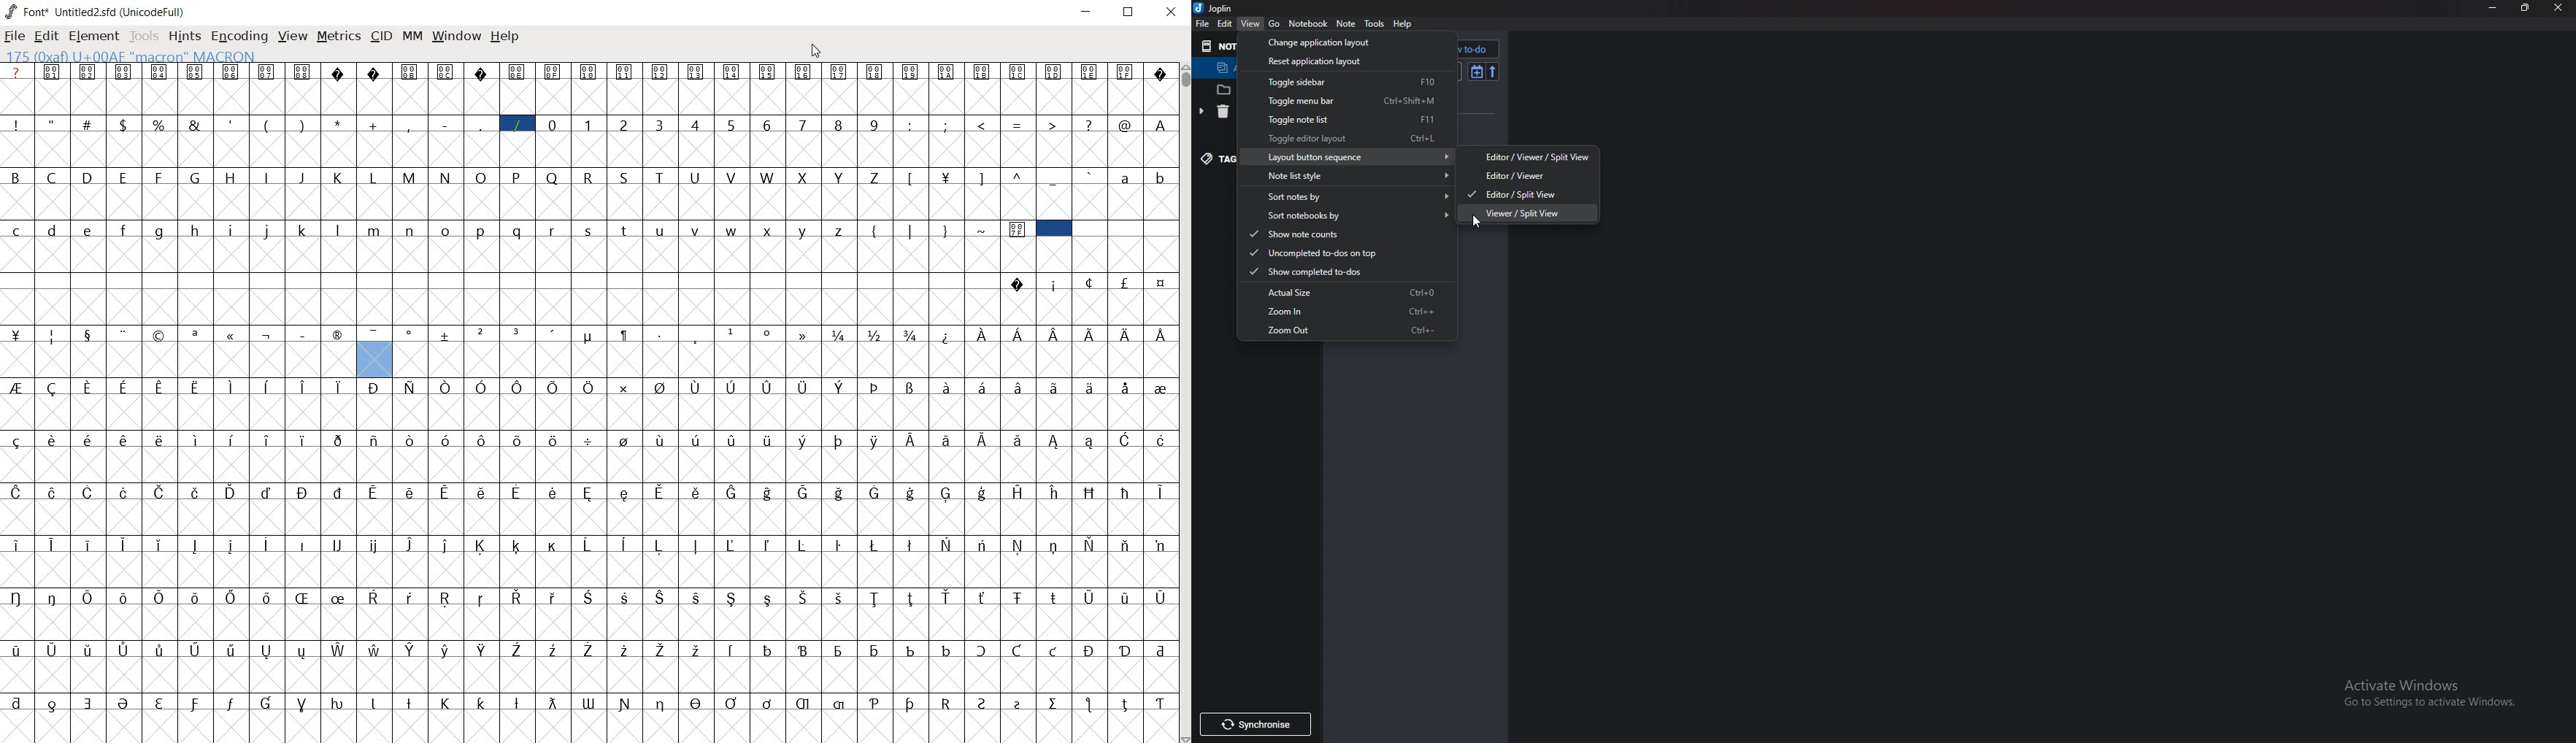 The height and width of the screenshot is (756, 2576). I want to click on Symbol, so click(374, 388).